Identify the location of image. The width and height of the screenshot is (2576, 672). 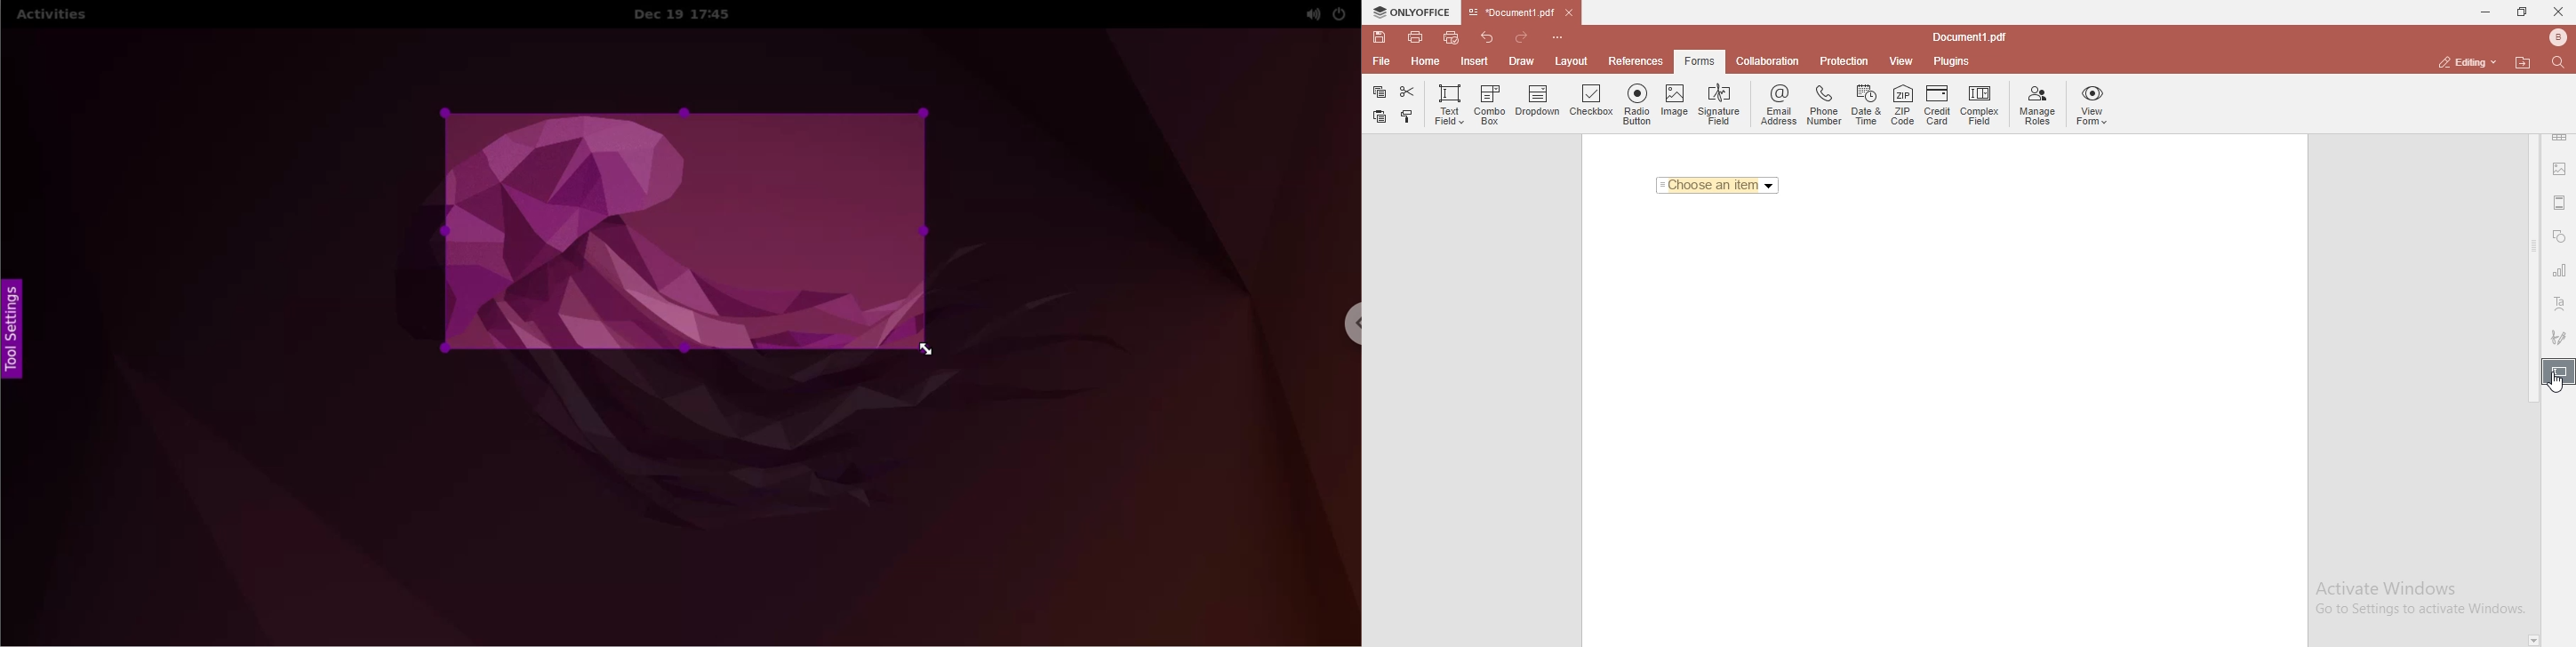
(2561, 171).